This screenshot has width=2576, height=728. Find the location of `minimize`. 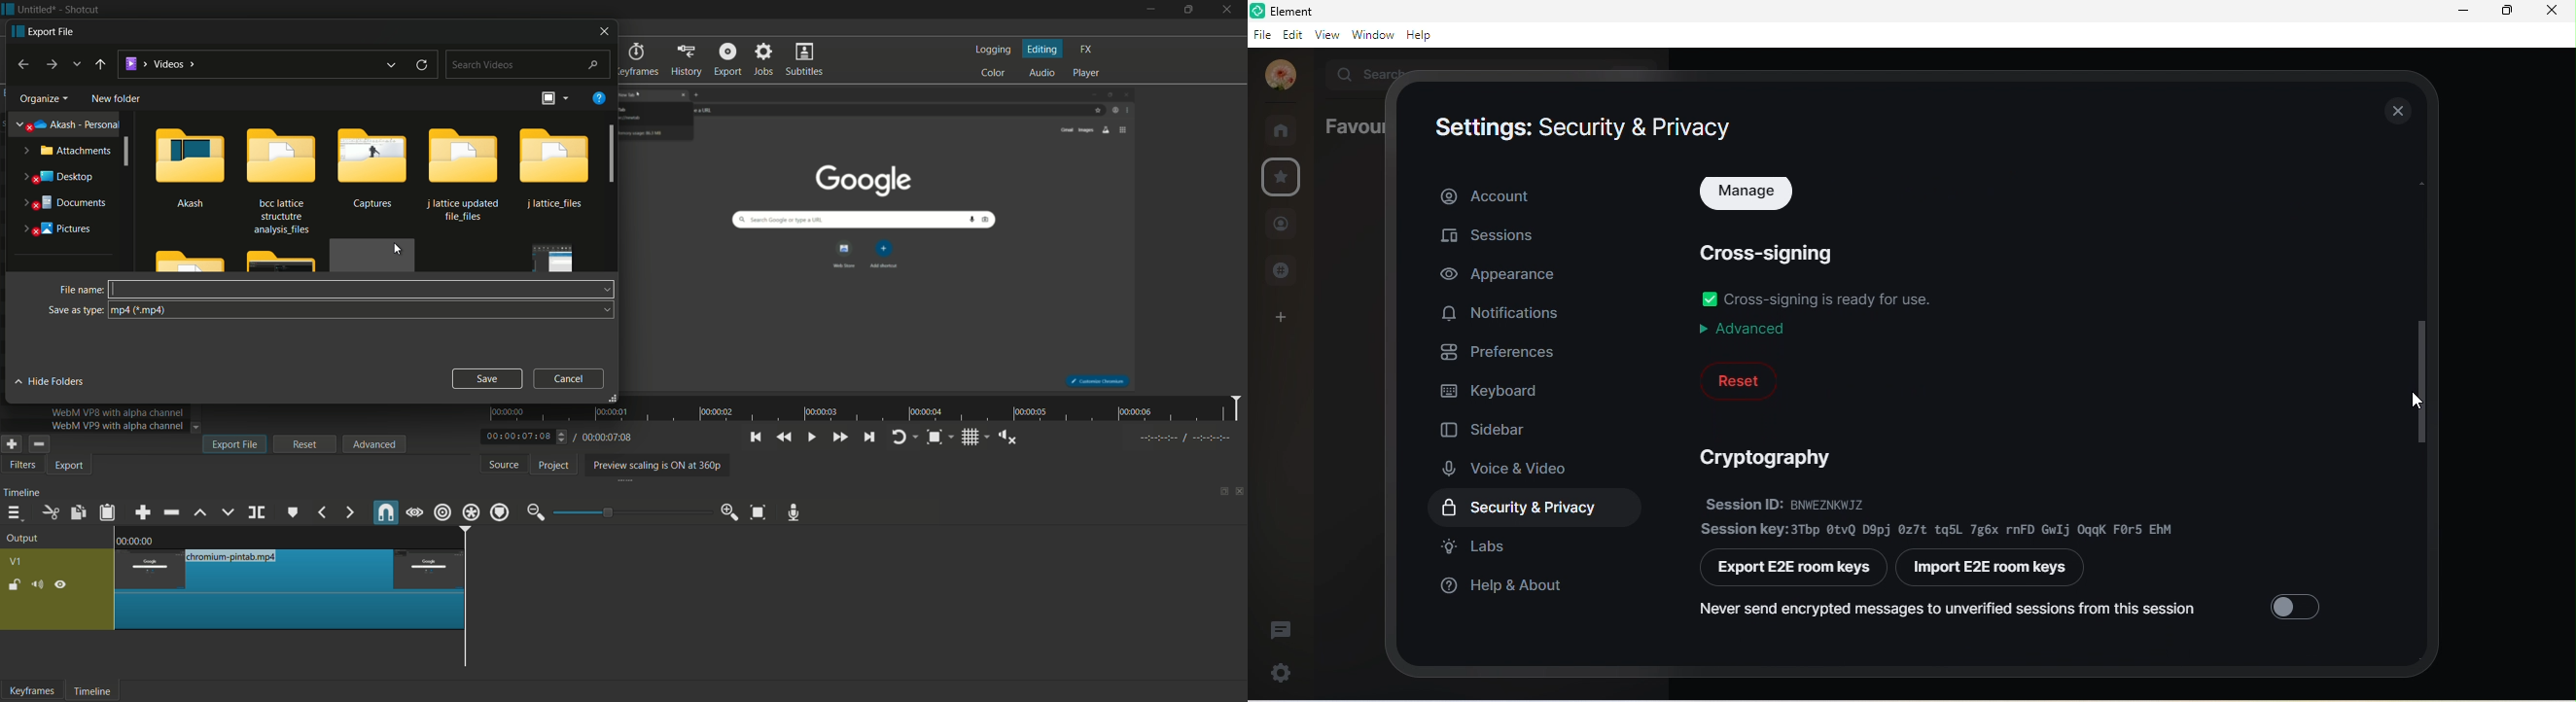

minimize is located at coordinates (1151, 10).